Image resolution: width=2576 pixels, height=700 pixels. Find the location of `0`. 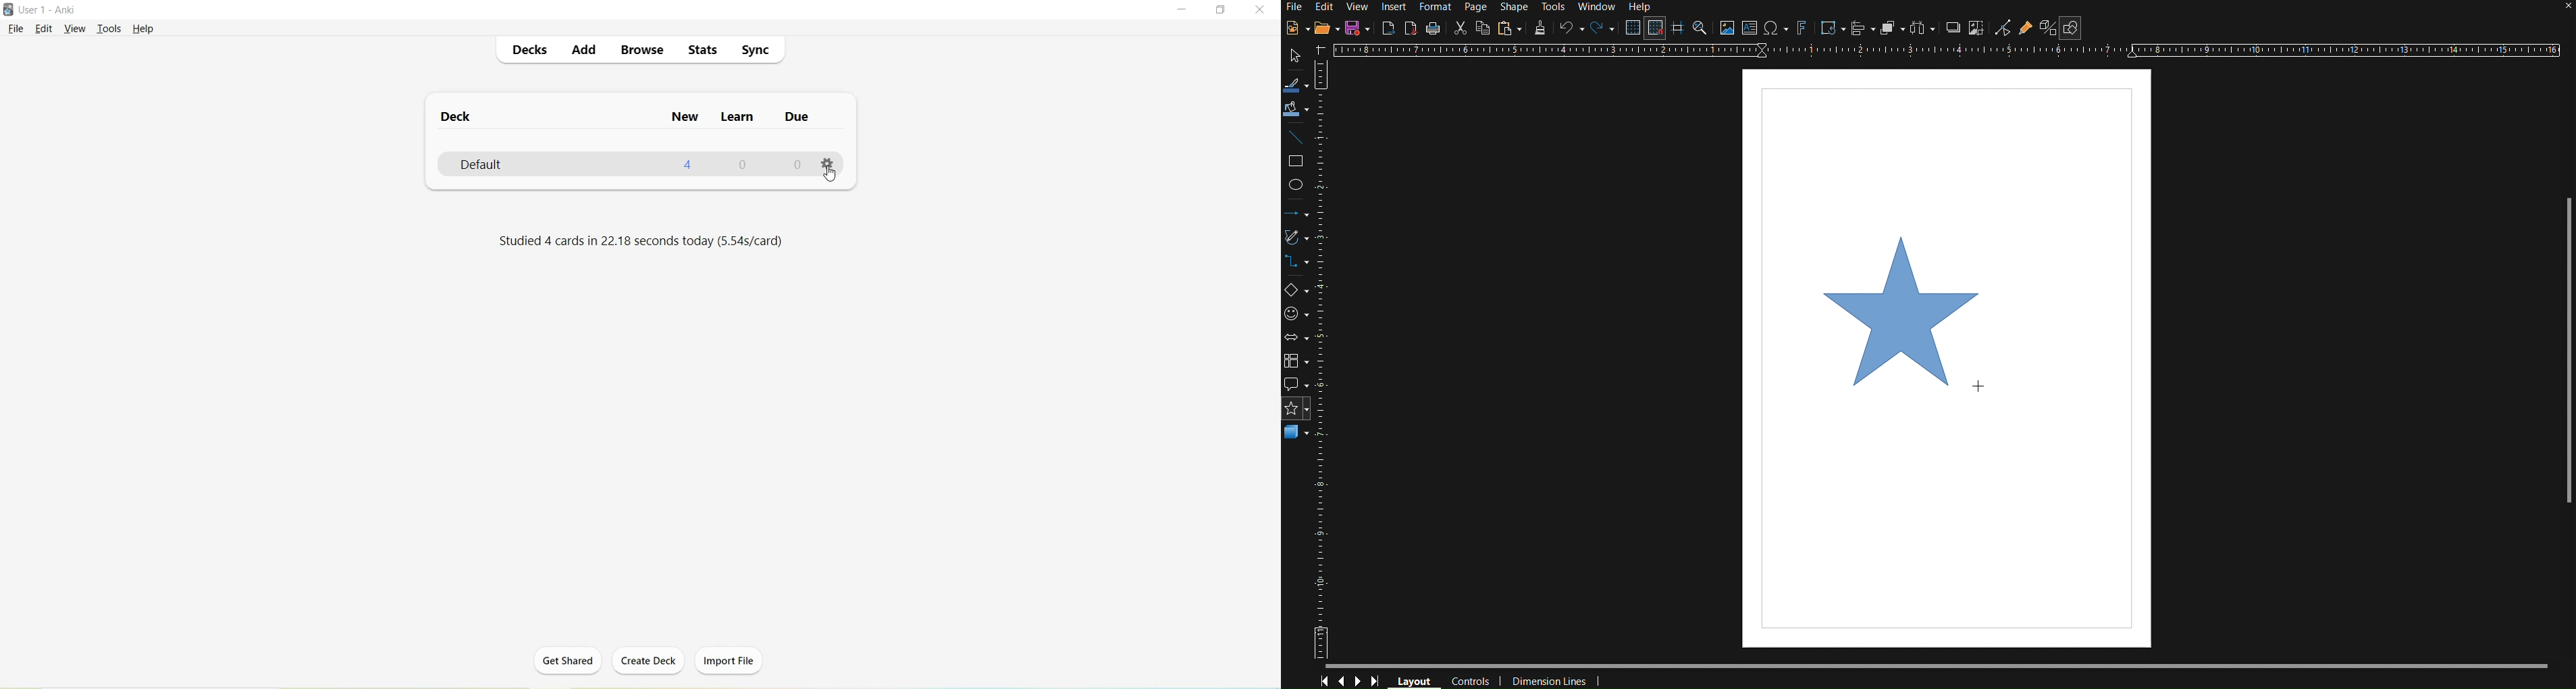

0 is located at coordinates (743, 165).